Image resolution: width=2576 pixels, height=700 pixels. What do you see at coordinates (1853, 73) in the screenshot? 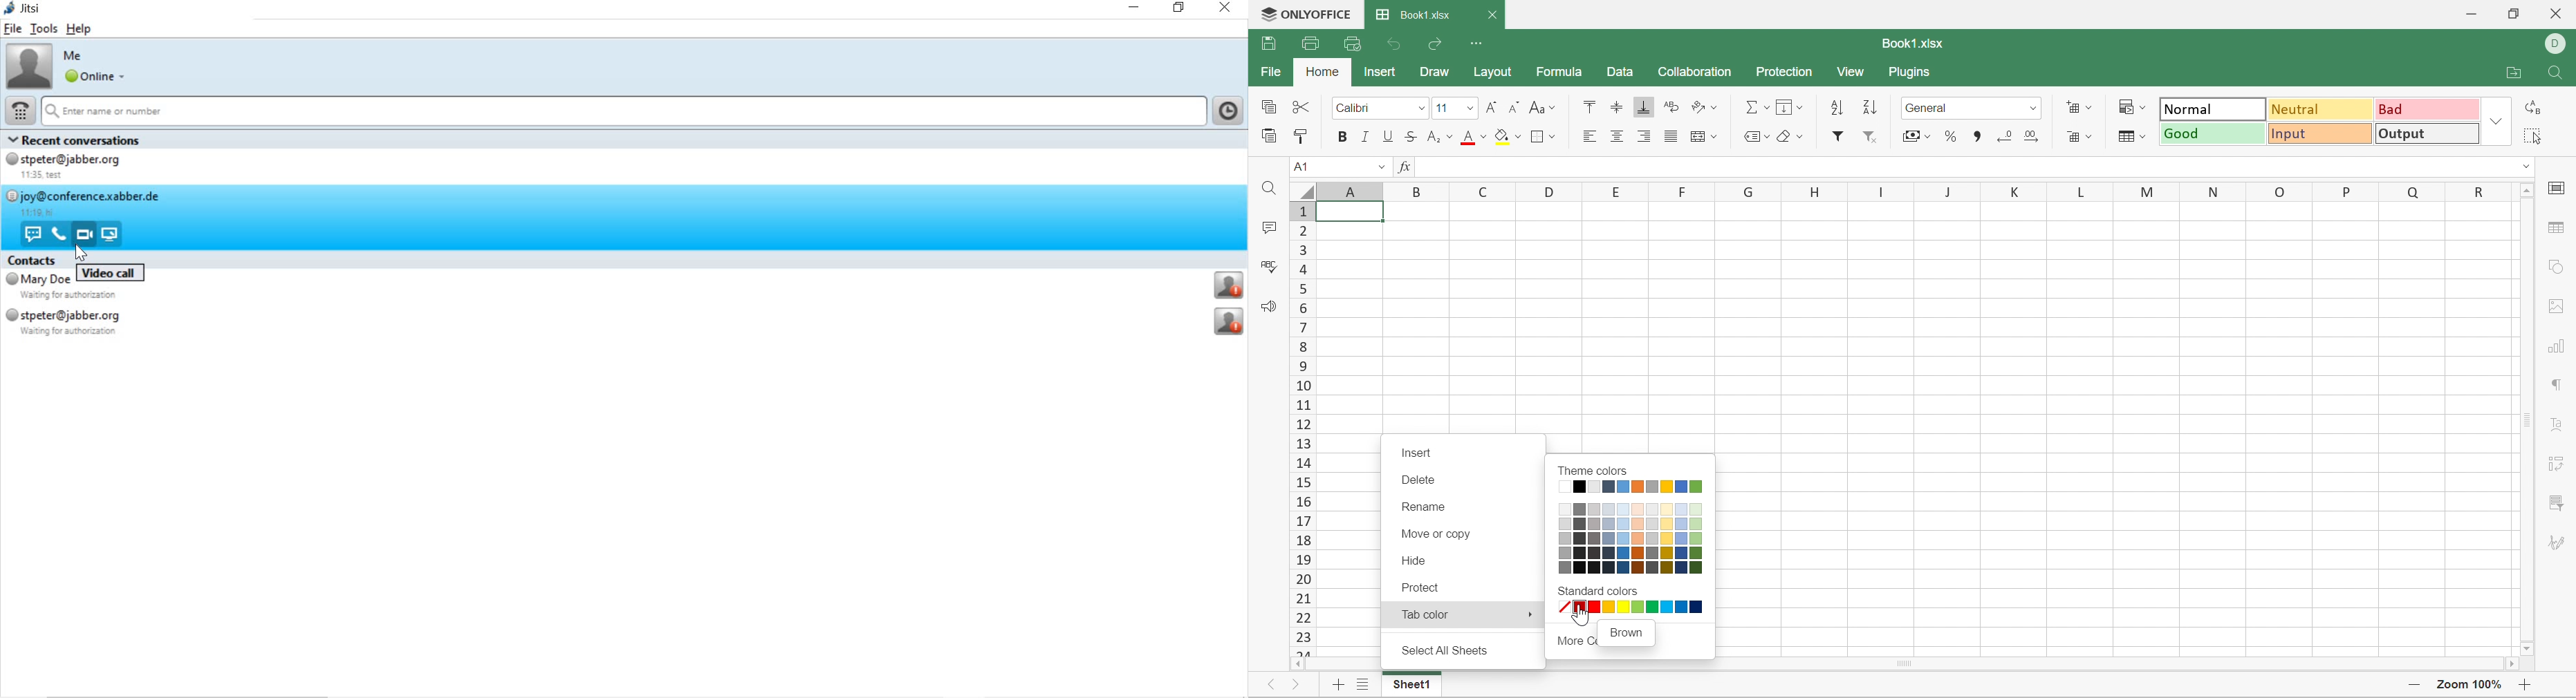
I see `View` at bounding box center [1853, 73].